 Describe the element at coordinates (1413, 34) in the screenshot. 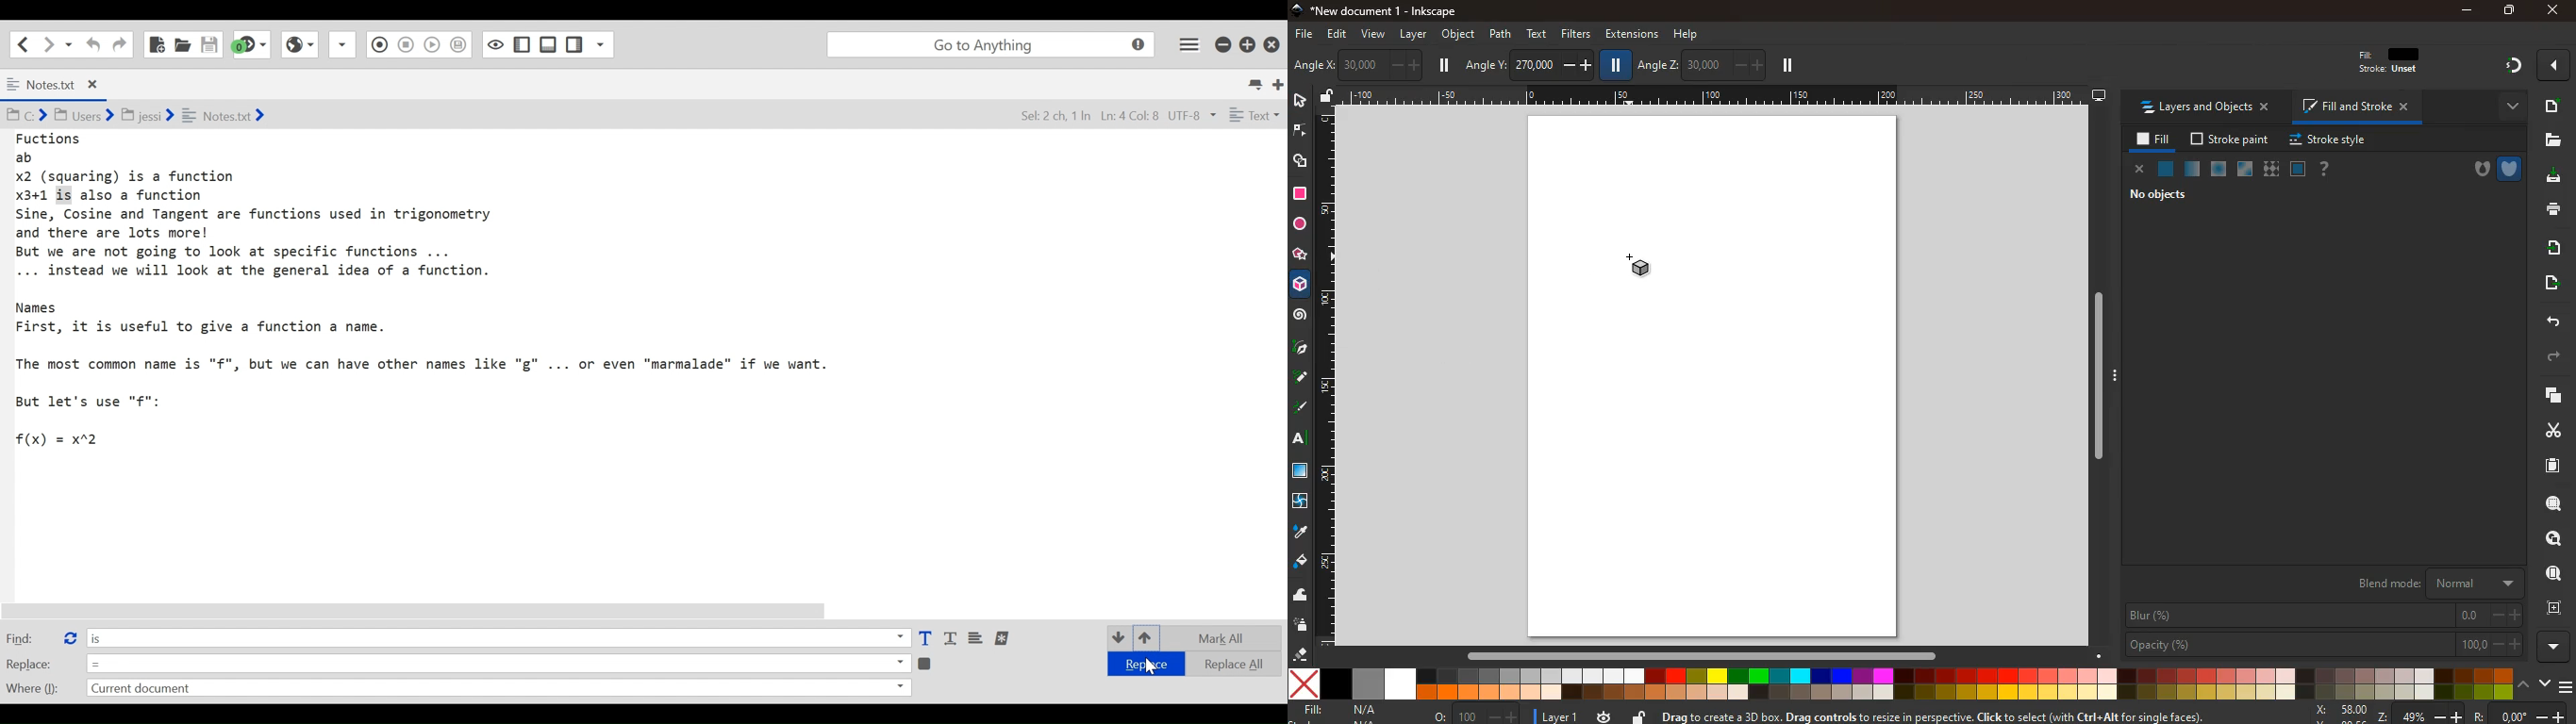

I see `layer` at that location.